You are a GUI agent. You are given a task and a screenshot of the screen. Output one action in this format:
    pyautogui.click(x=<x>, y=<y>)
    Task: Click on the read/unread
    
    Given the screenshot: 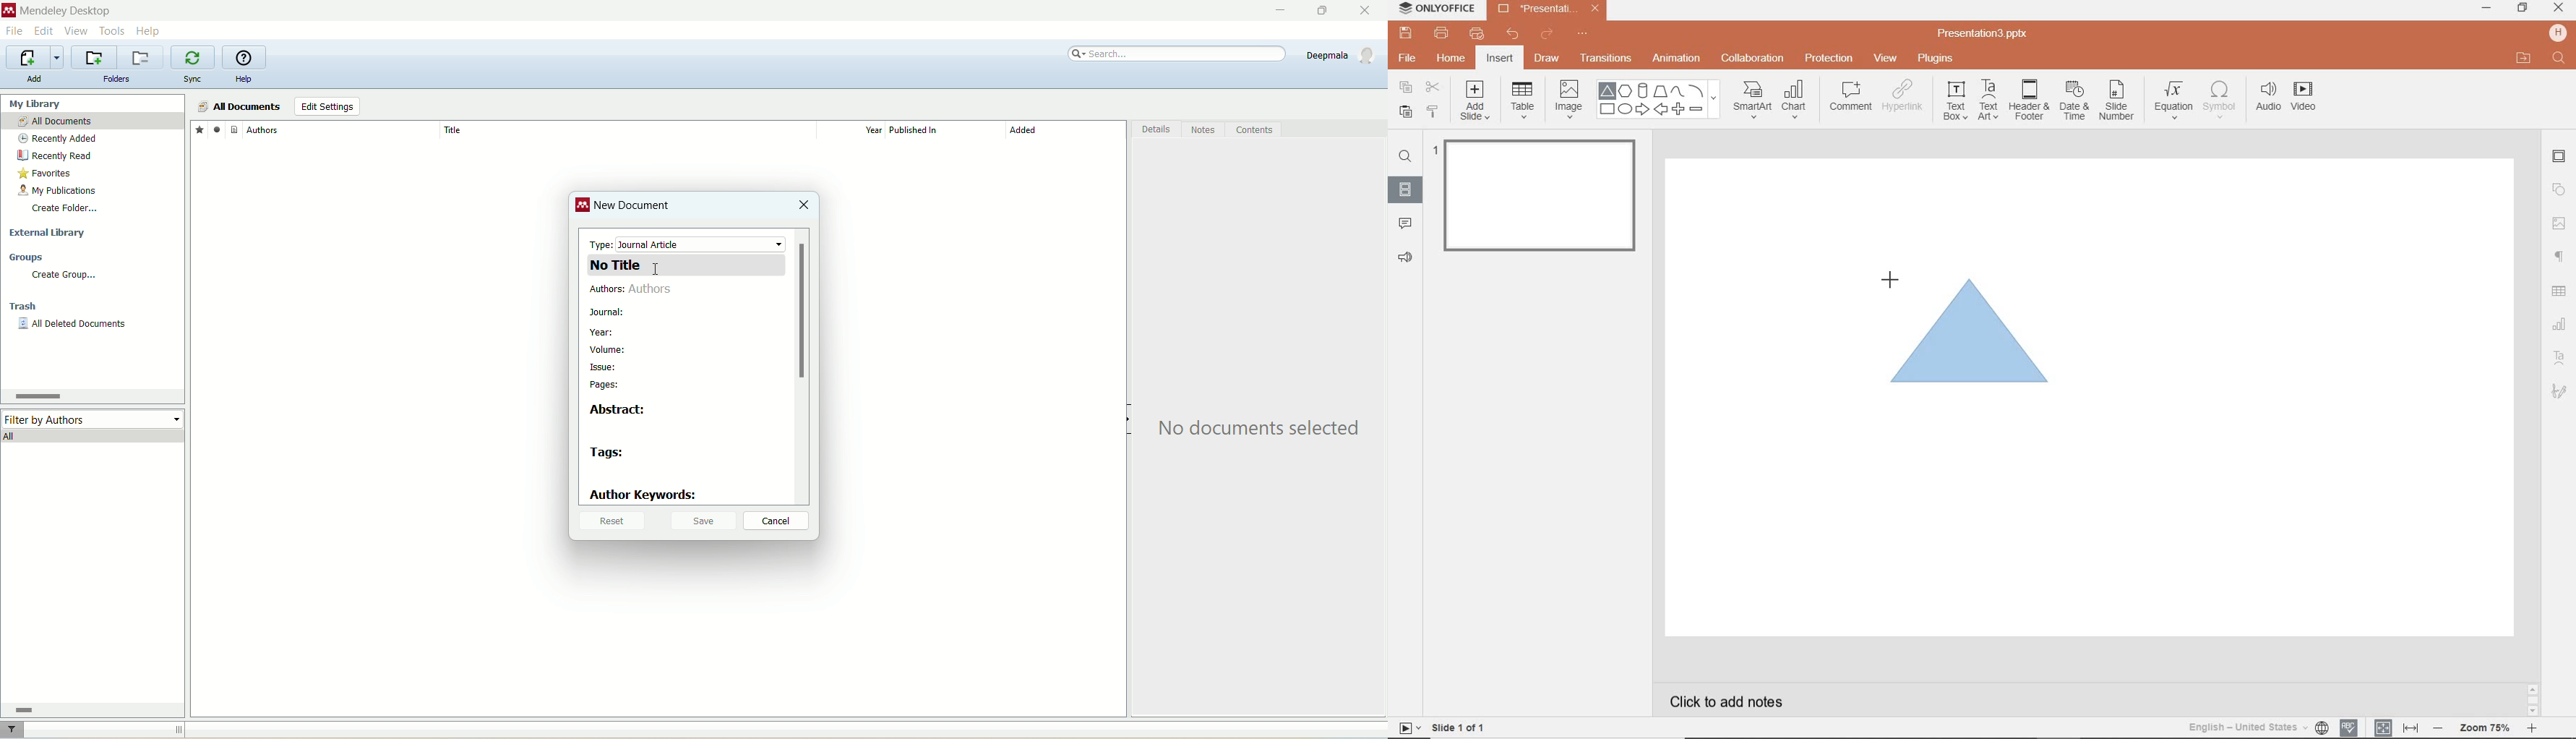 What is the action you would take?
    pyautogui.click(x=215, y=129)
    